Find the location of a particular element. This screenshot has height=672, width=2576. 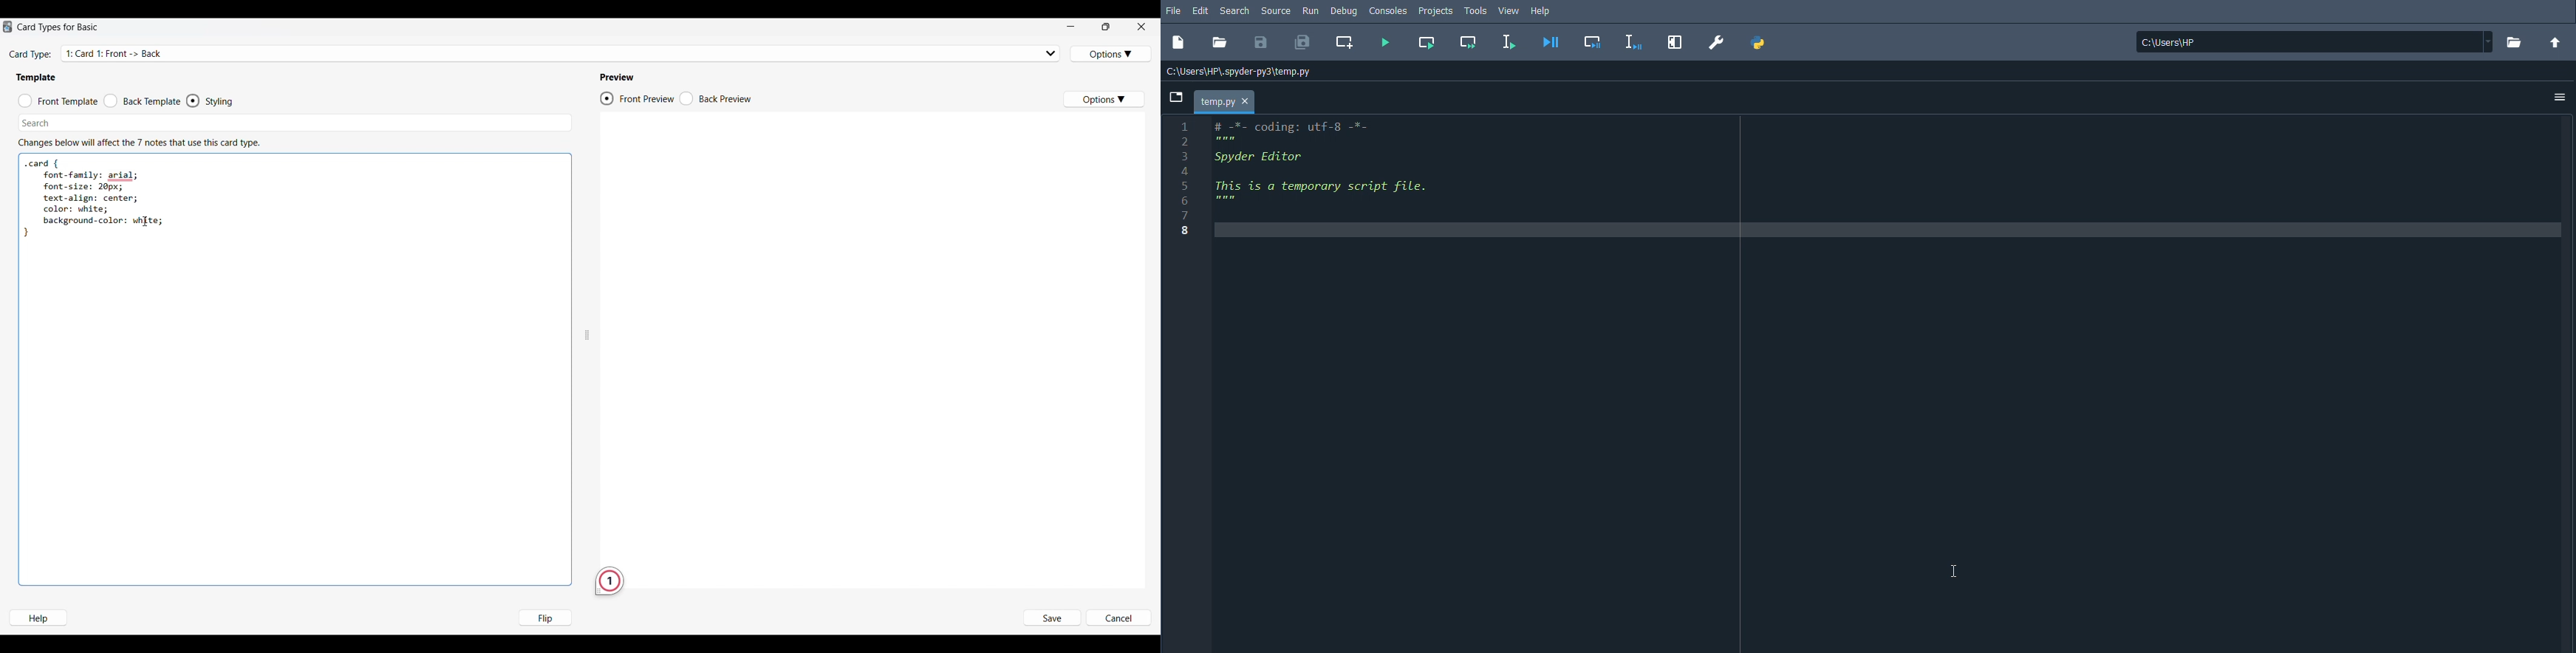

Minimize is located at coordinates (1071, 27).